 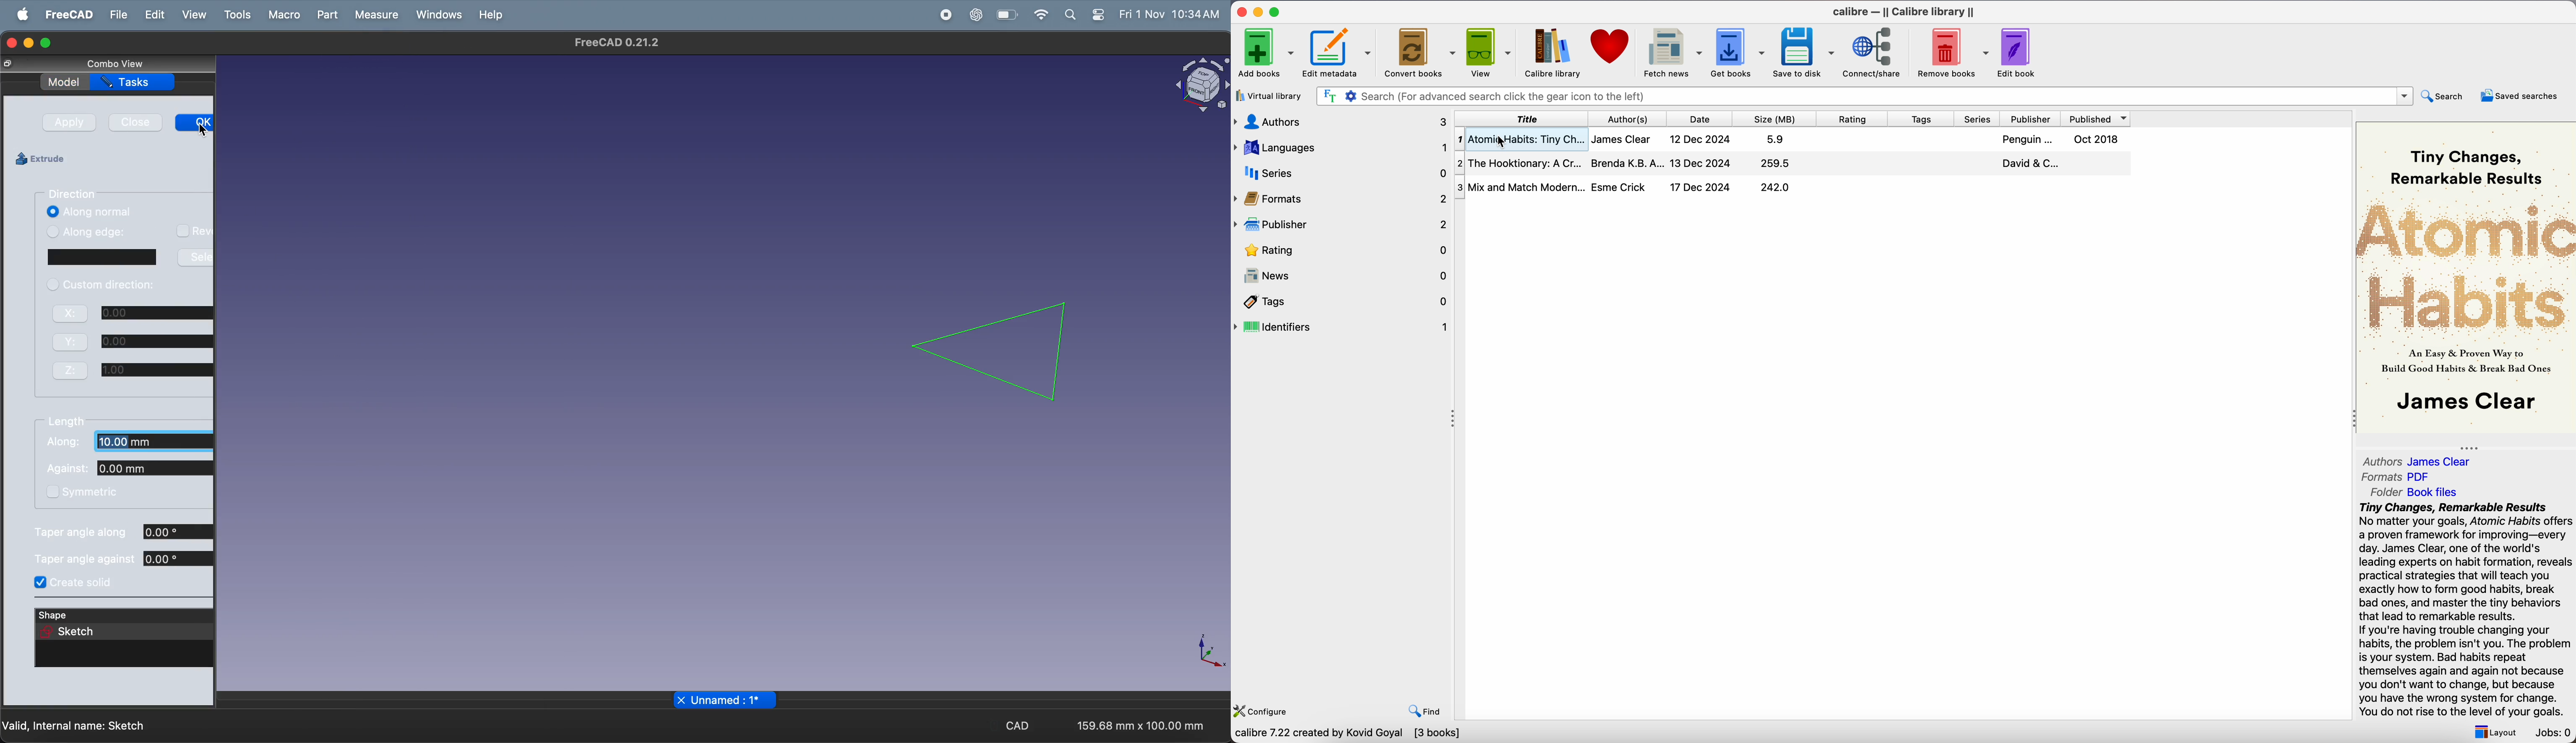 I want to click on Add books, so click(x=1264, y=52).